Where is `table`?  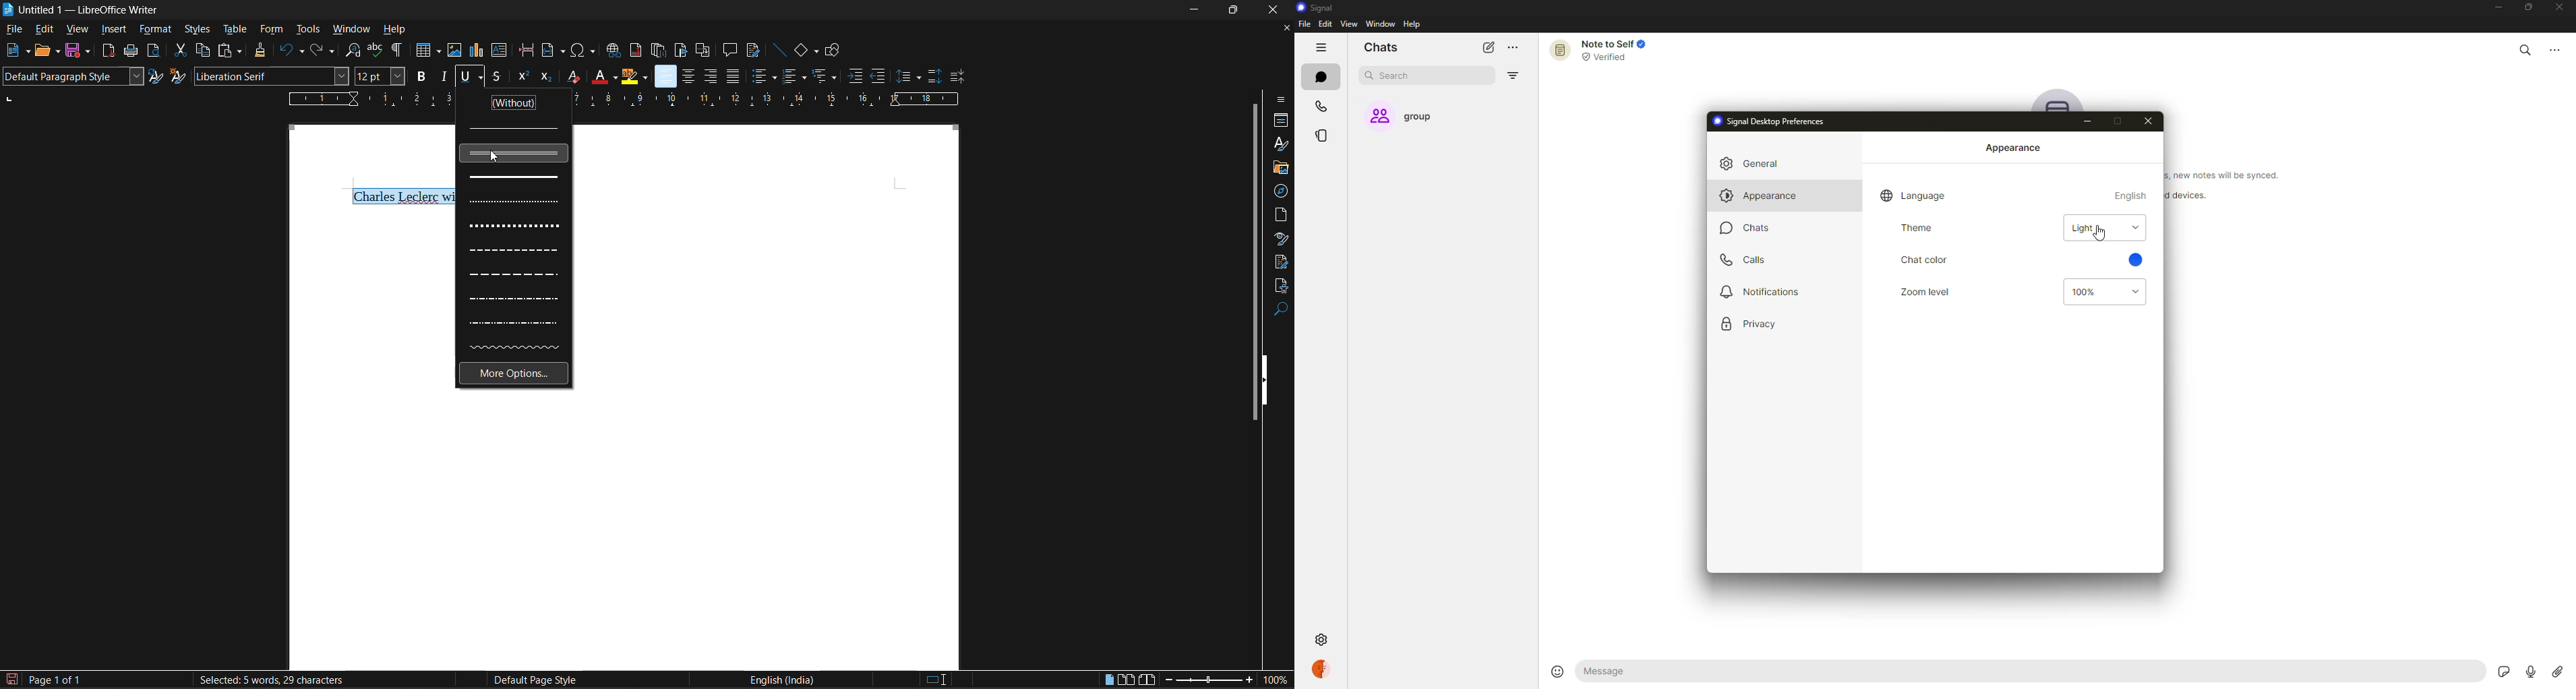
table is located at coordinates (234, 30).